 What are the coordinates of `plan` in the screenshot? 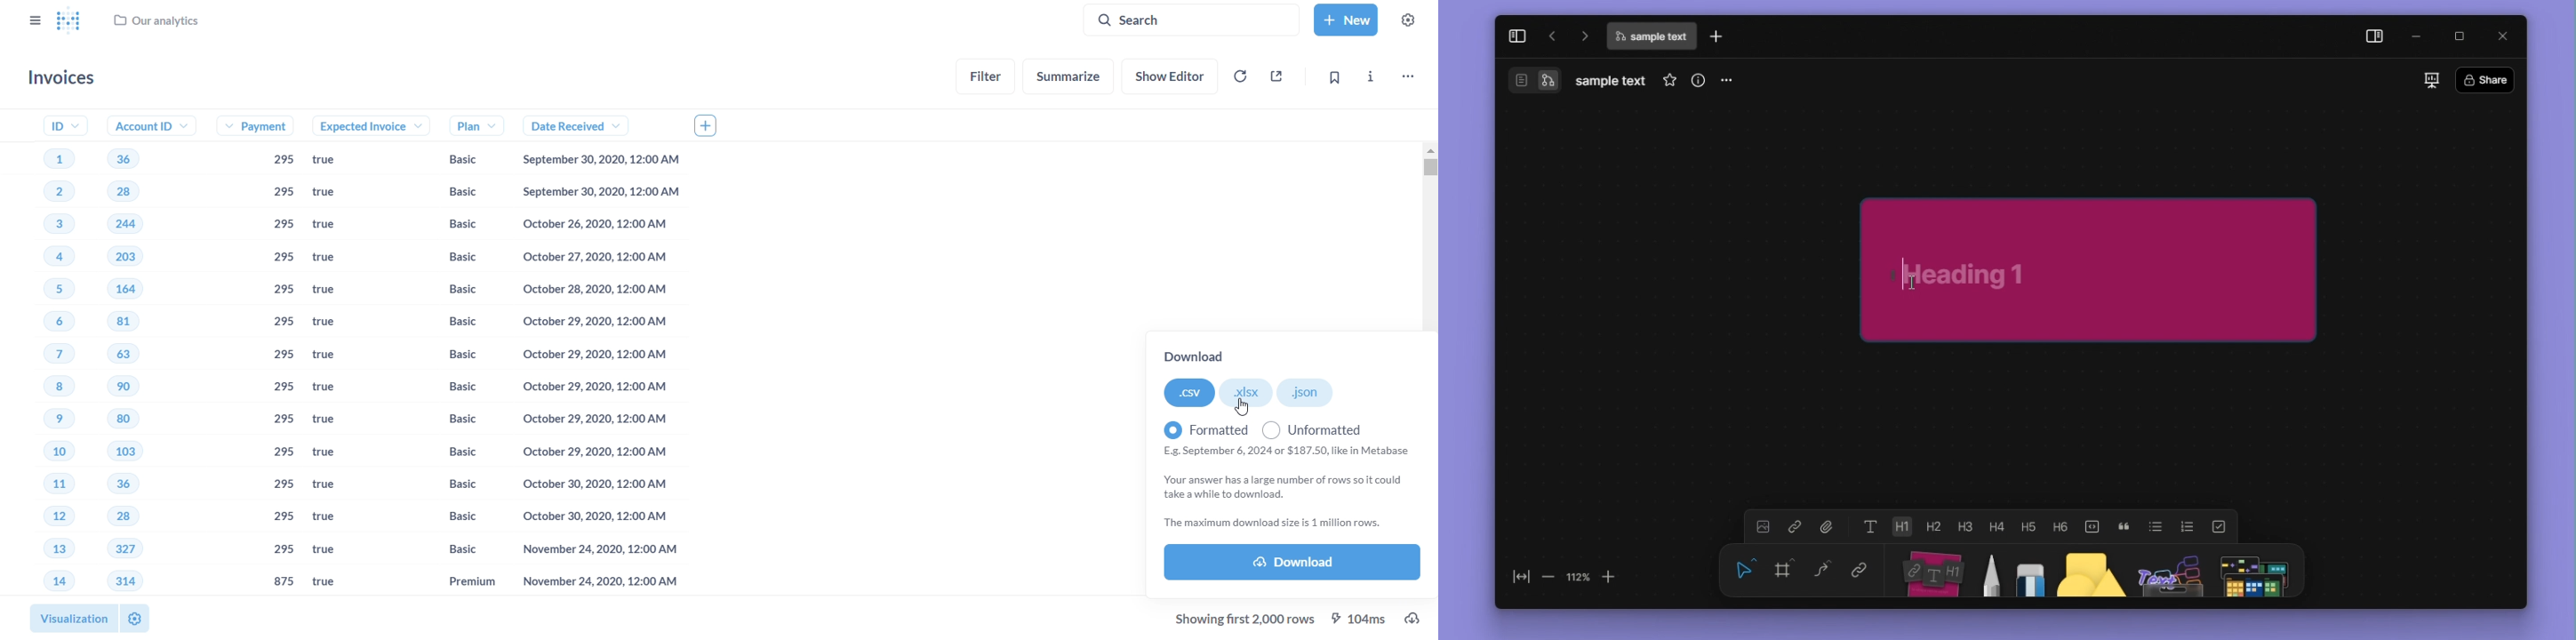 It's located at (460, 125).